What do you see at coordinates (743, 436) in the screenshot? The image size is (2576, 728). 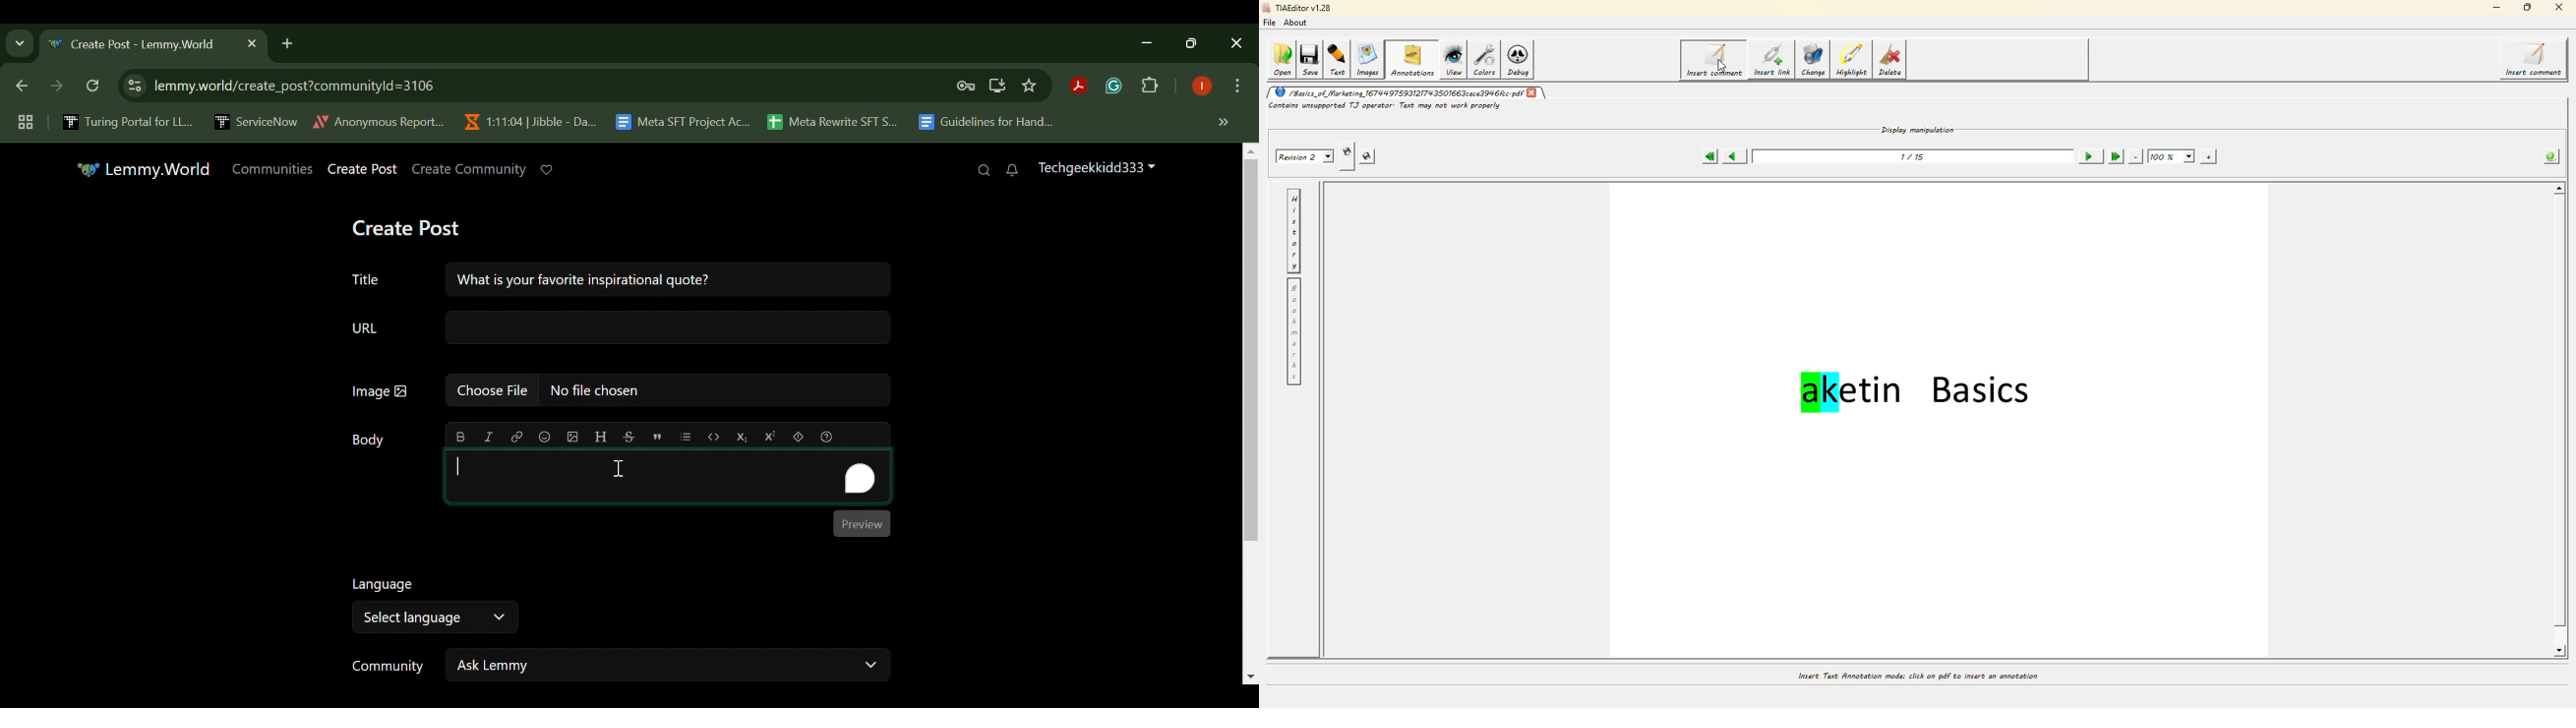 I see `Subscript` at bounding box center [743, 436].